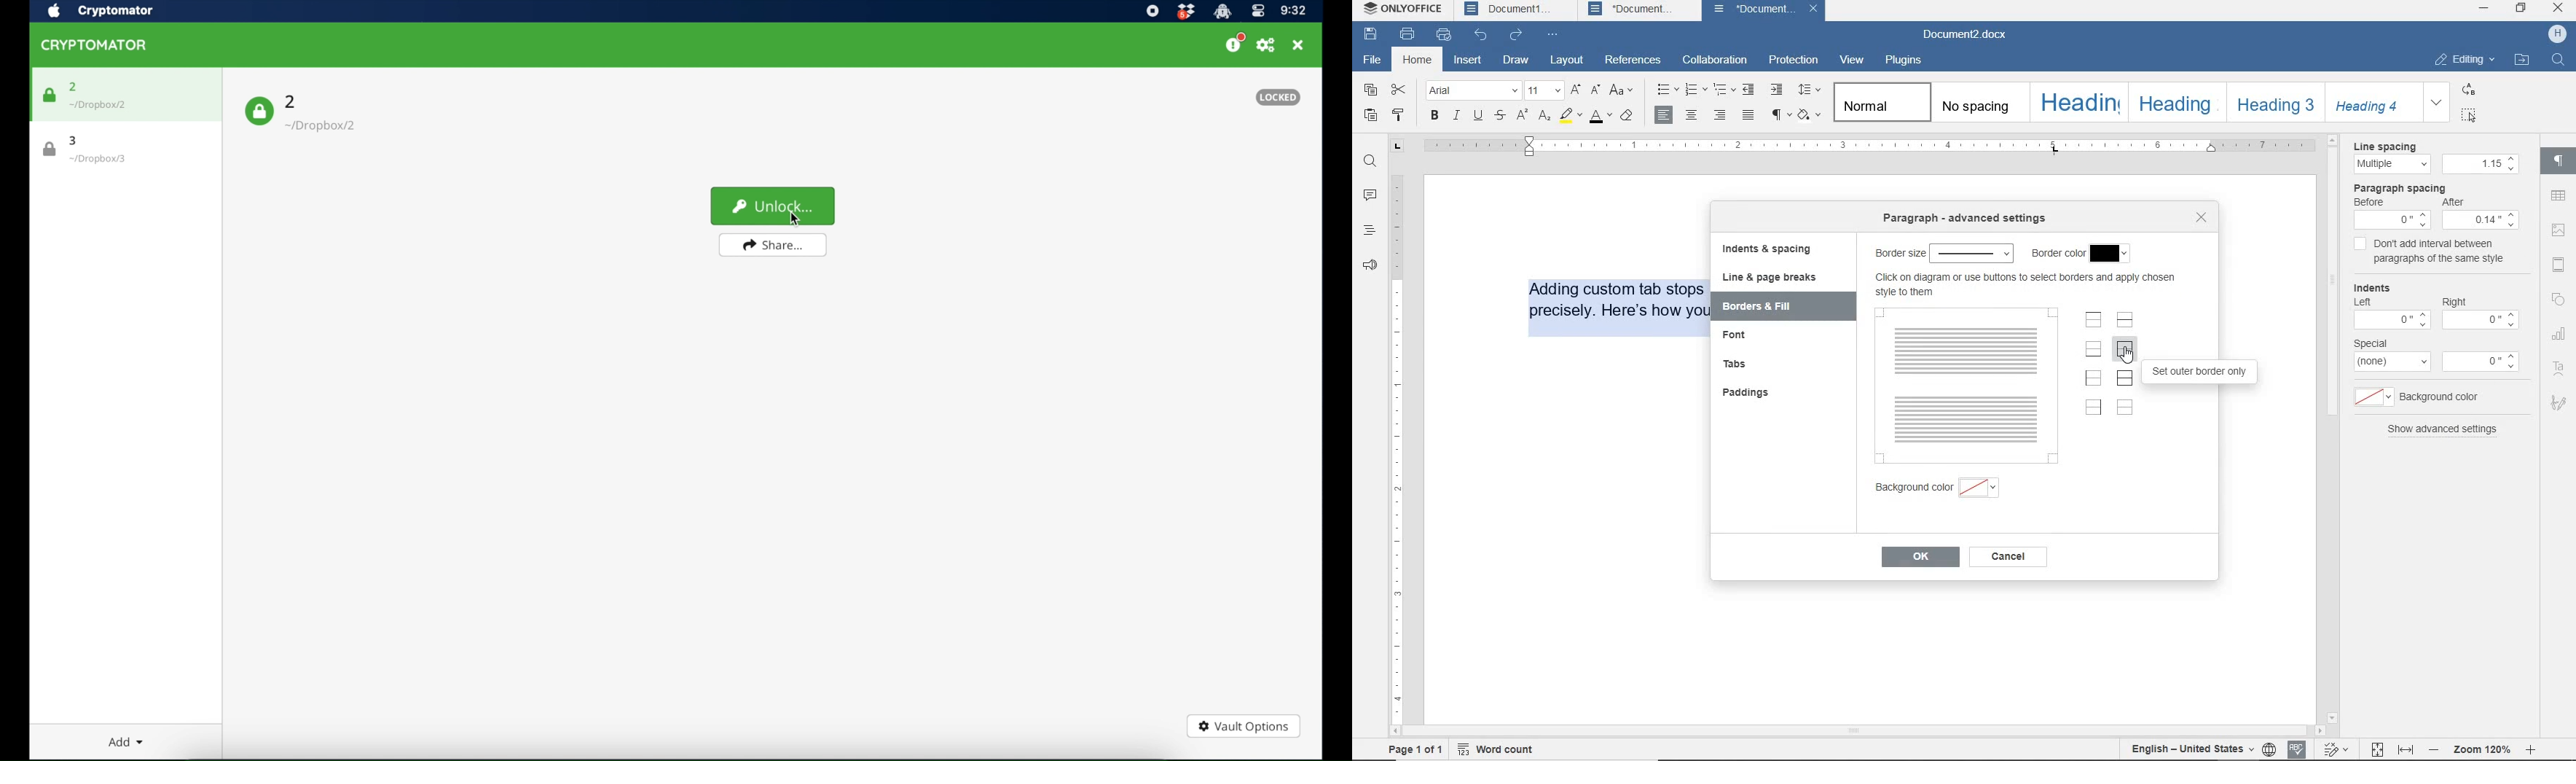 Image resolution: width=2576 pixels, height=784 pixels. I want to click on plugins, so click(1907, 62).